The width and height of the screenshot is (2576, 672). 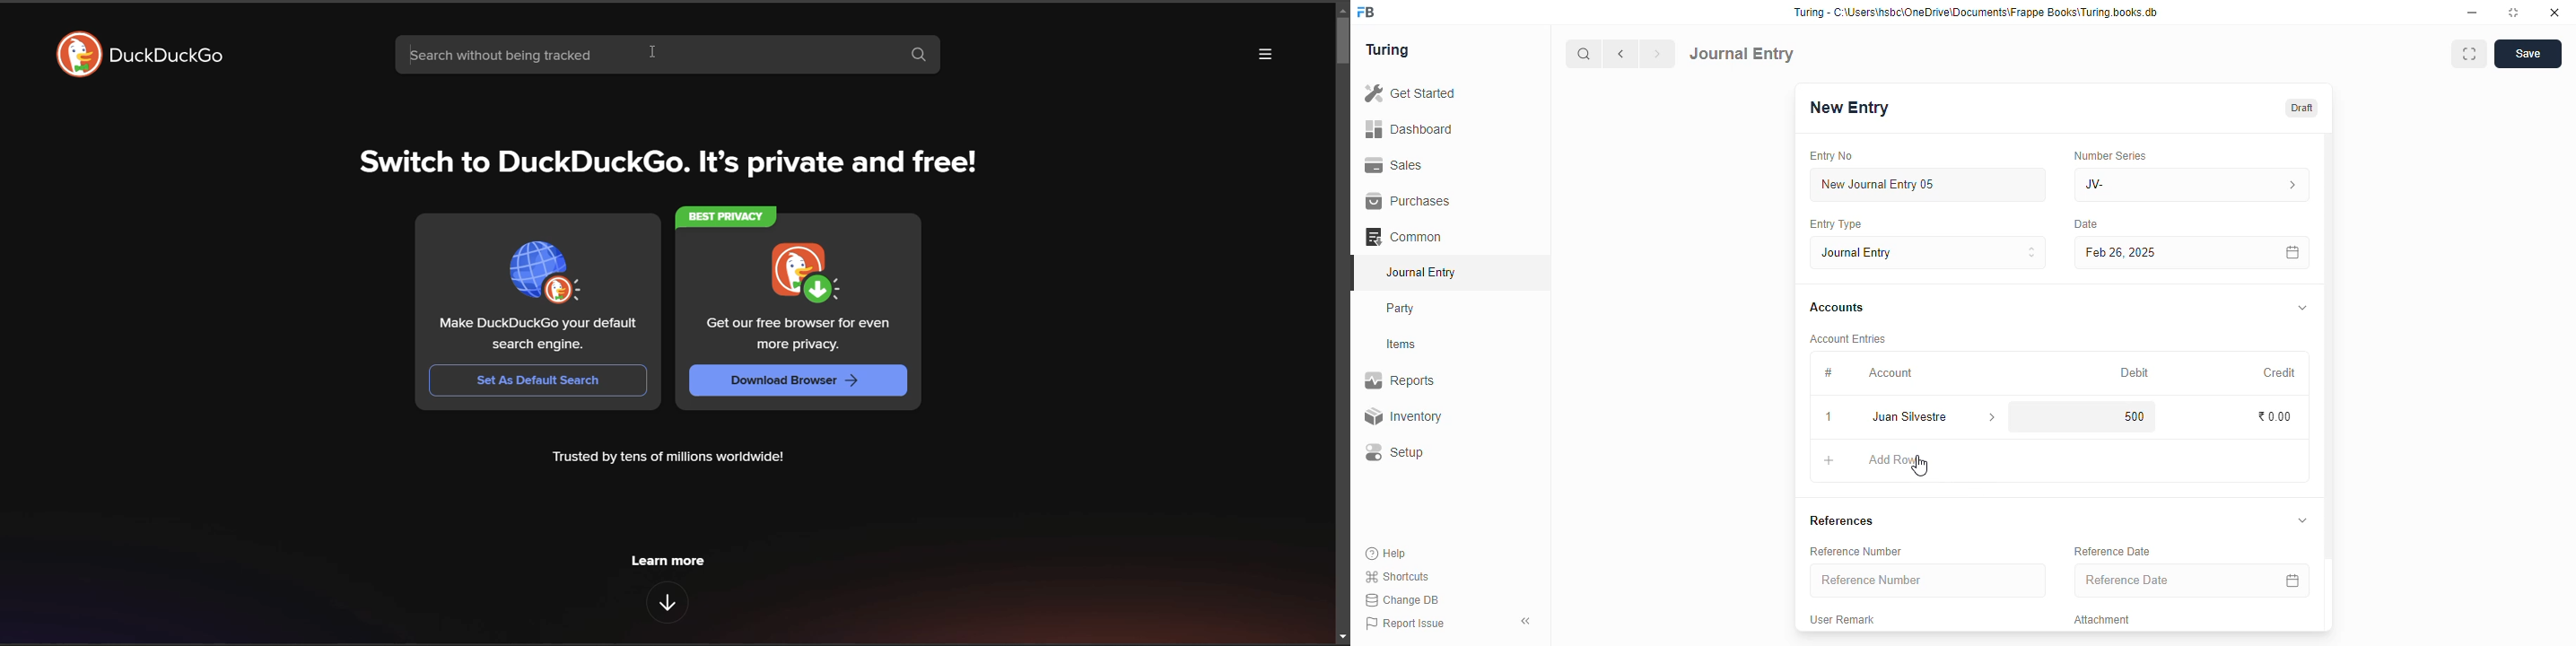 What do you see at coordinates (2473, 13) in the screenshot?
I see `minimize` at bounding box center [2473, 13].